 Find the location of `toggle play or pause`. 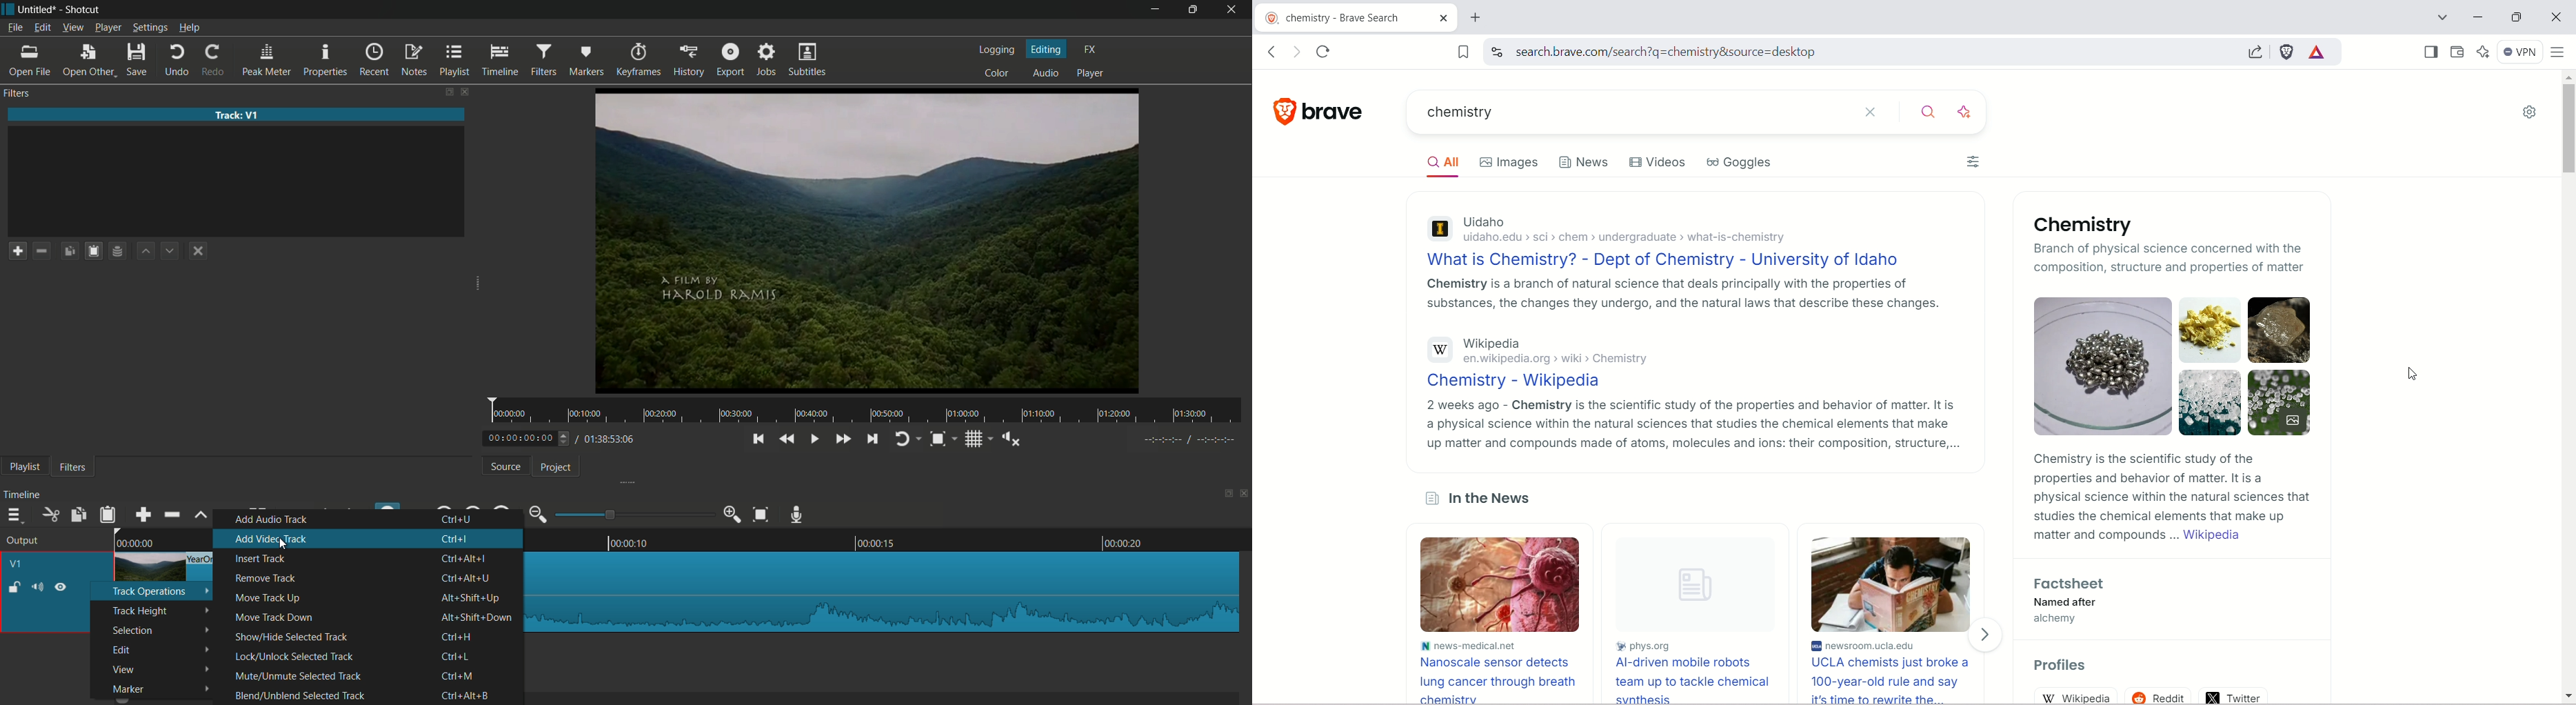

toggle play or pause is located at coordinates (816, 439).